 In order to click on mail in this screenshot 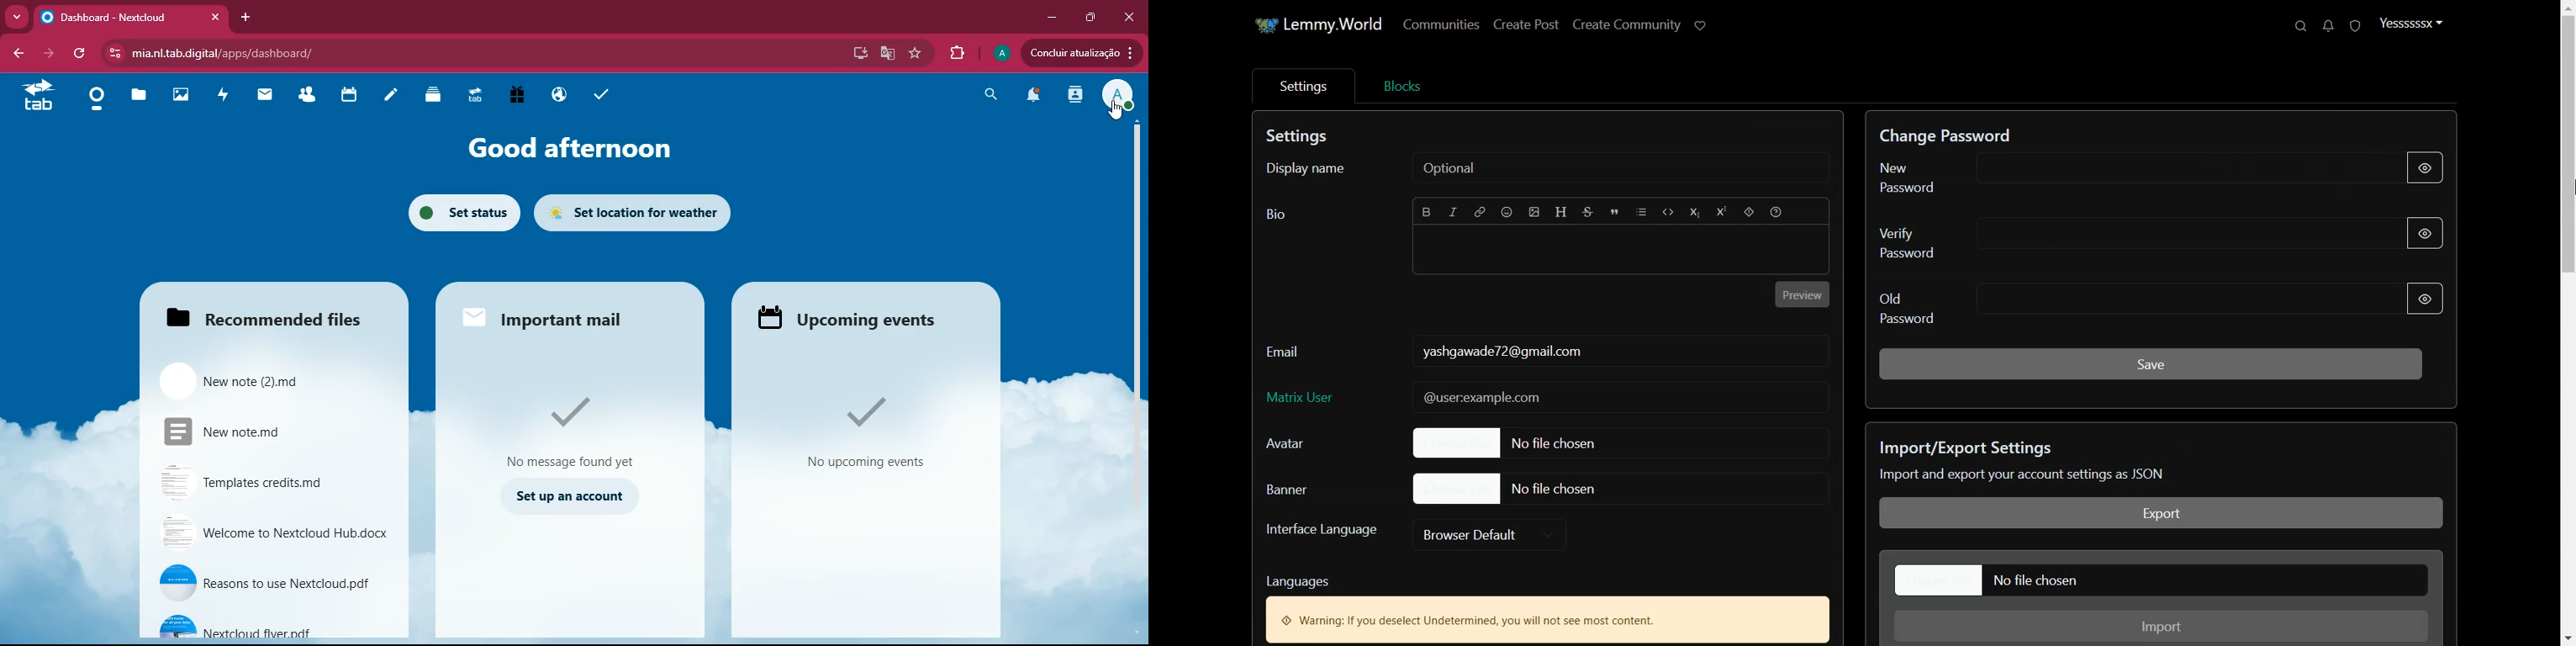, I will do `click(262, 98)`.